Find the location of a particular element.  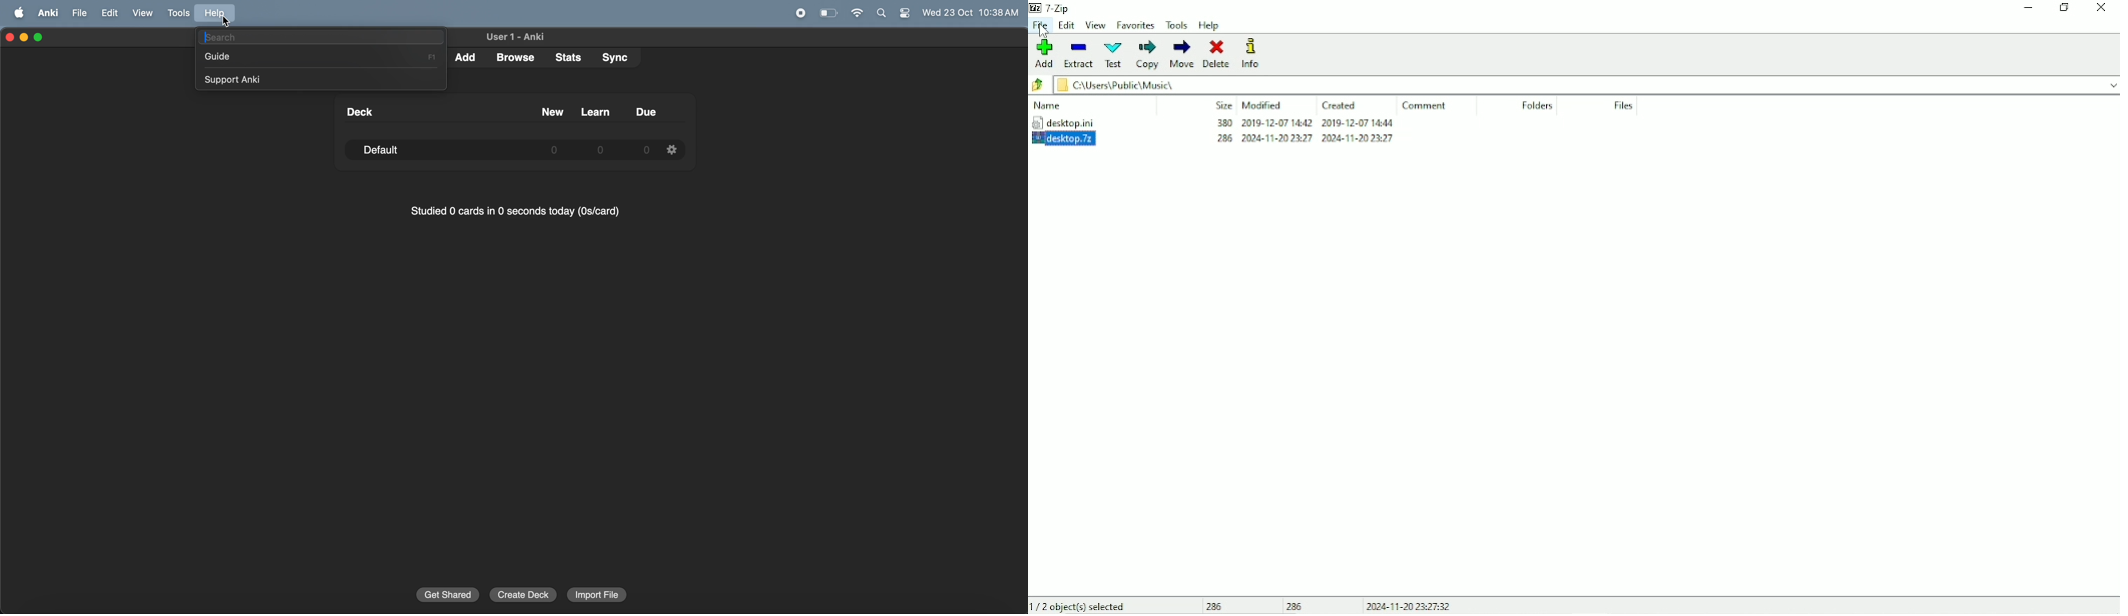

Tools is located at coordinates (1177, 25).